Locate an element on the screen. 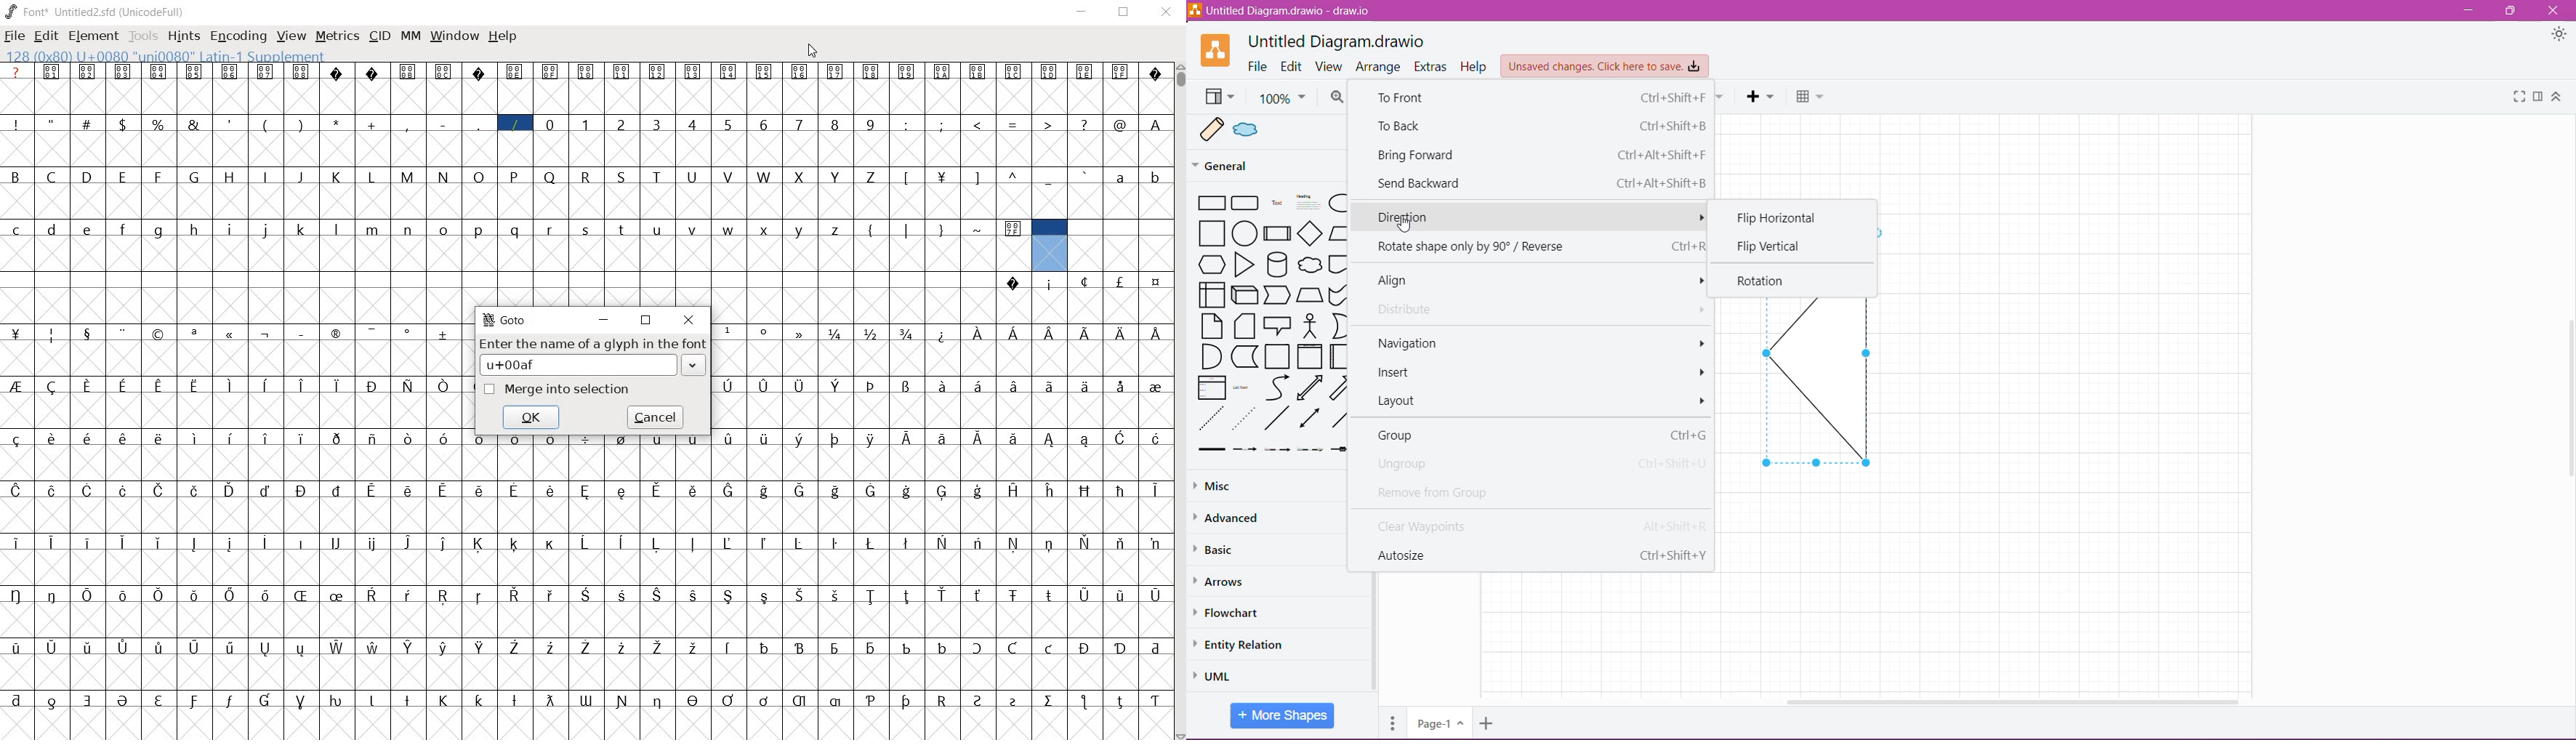 The width and height of the screenshot is (2576, 756). G is located at coordinates (196, 177).